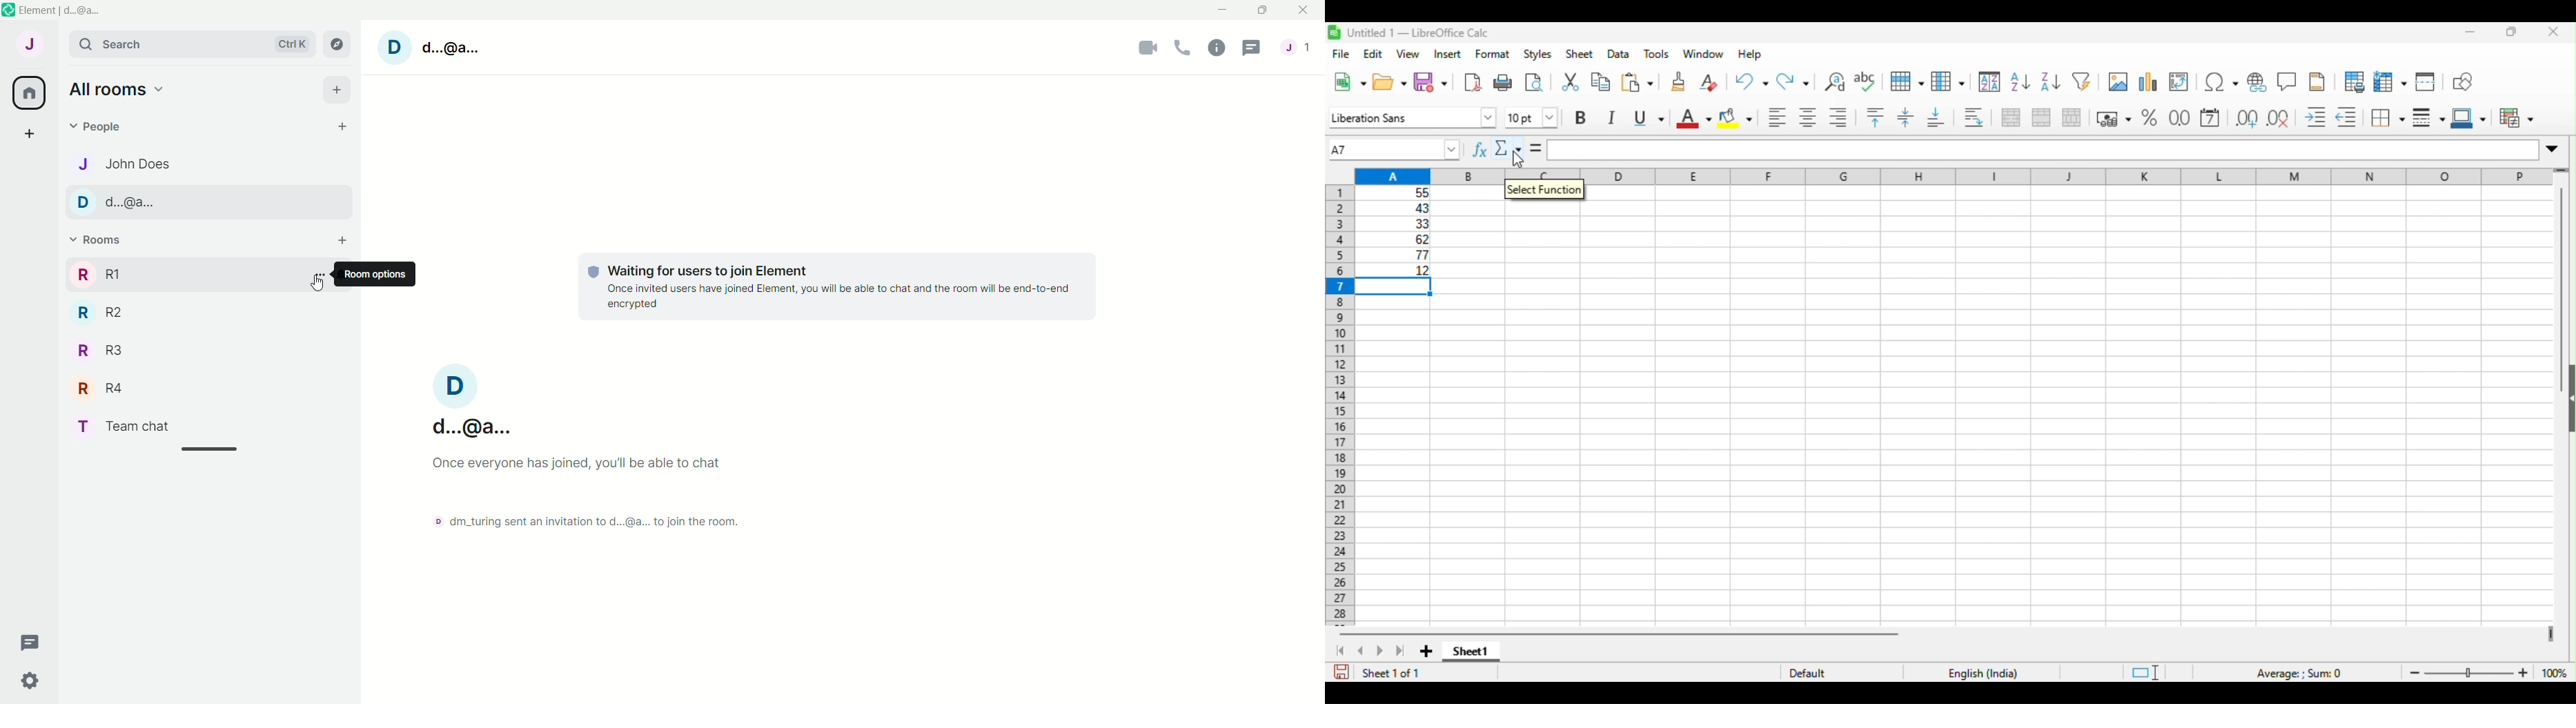  What do you see at coordinates (1812, 673) in the screenshot?
I see `default` at bounding box center [1812, 673].